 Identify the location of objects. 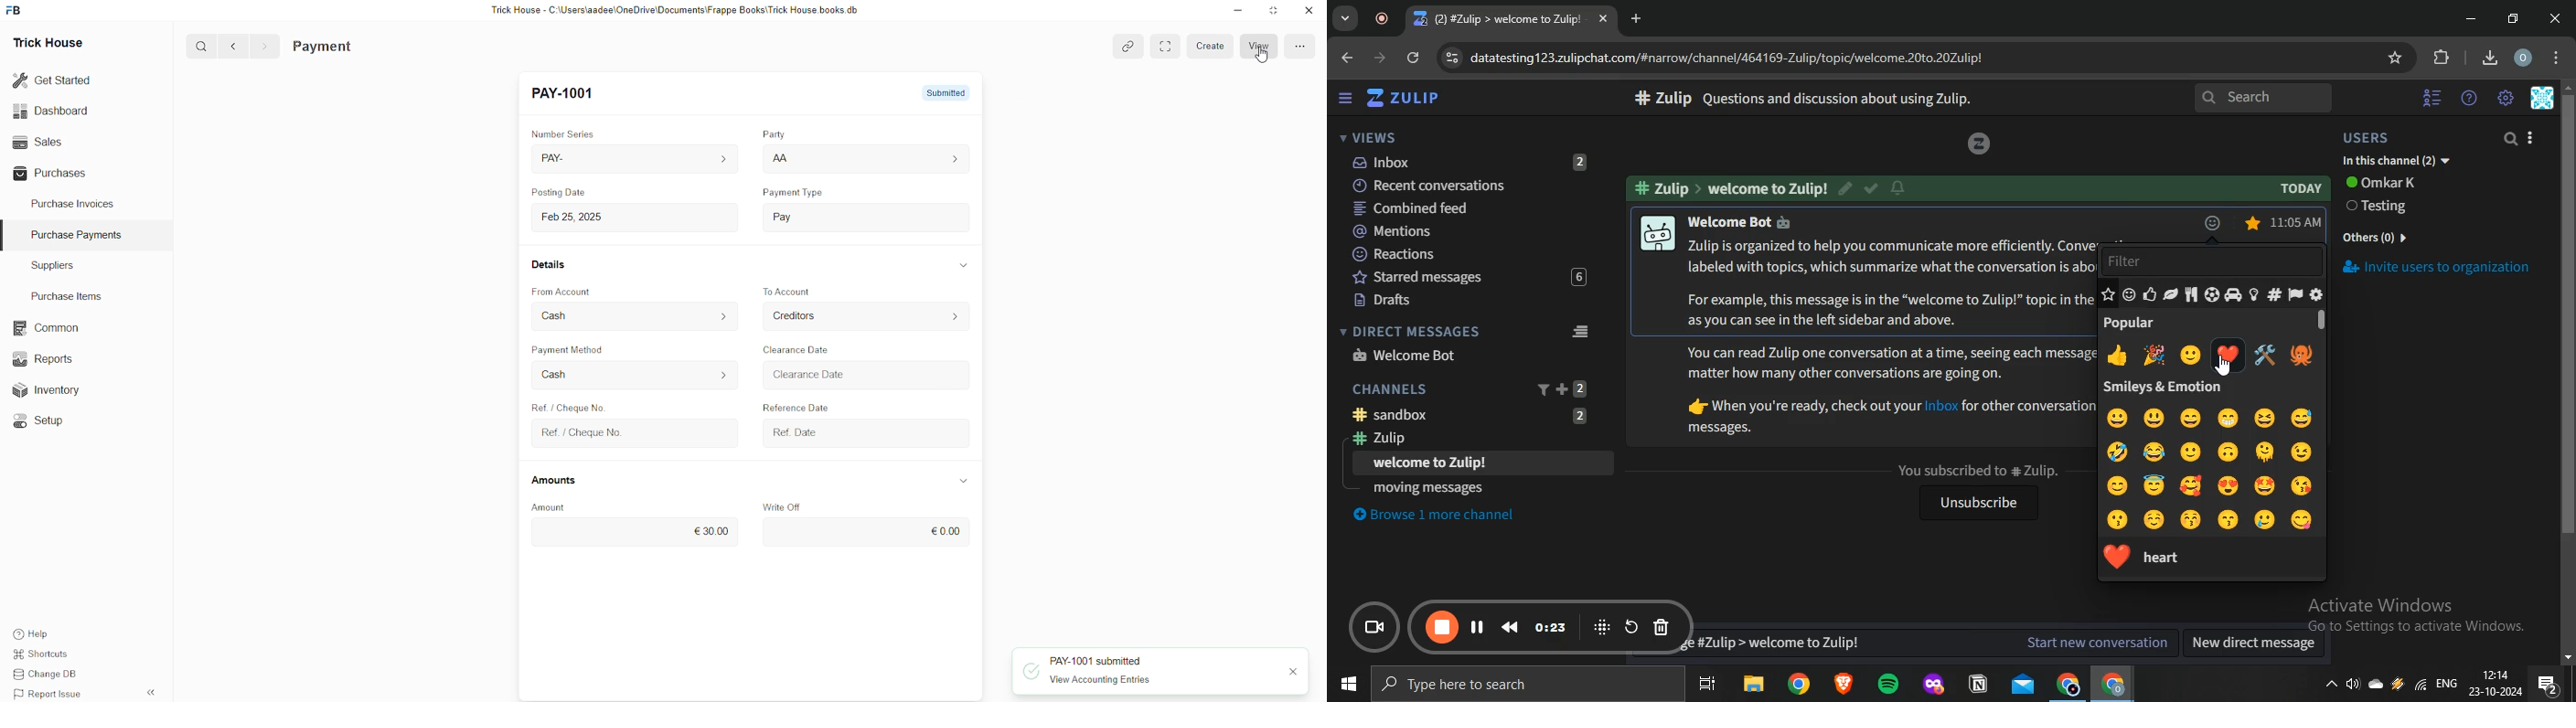
(2253, 294).